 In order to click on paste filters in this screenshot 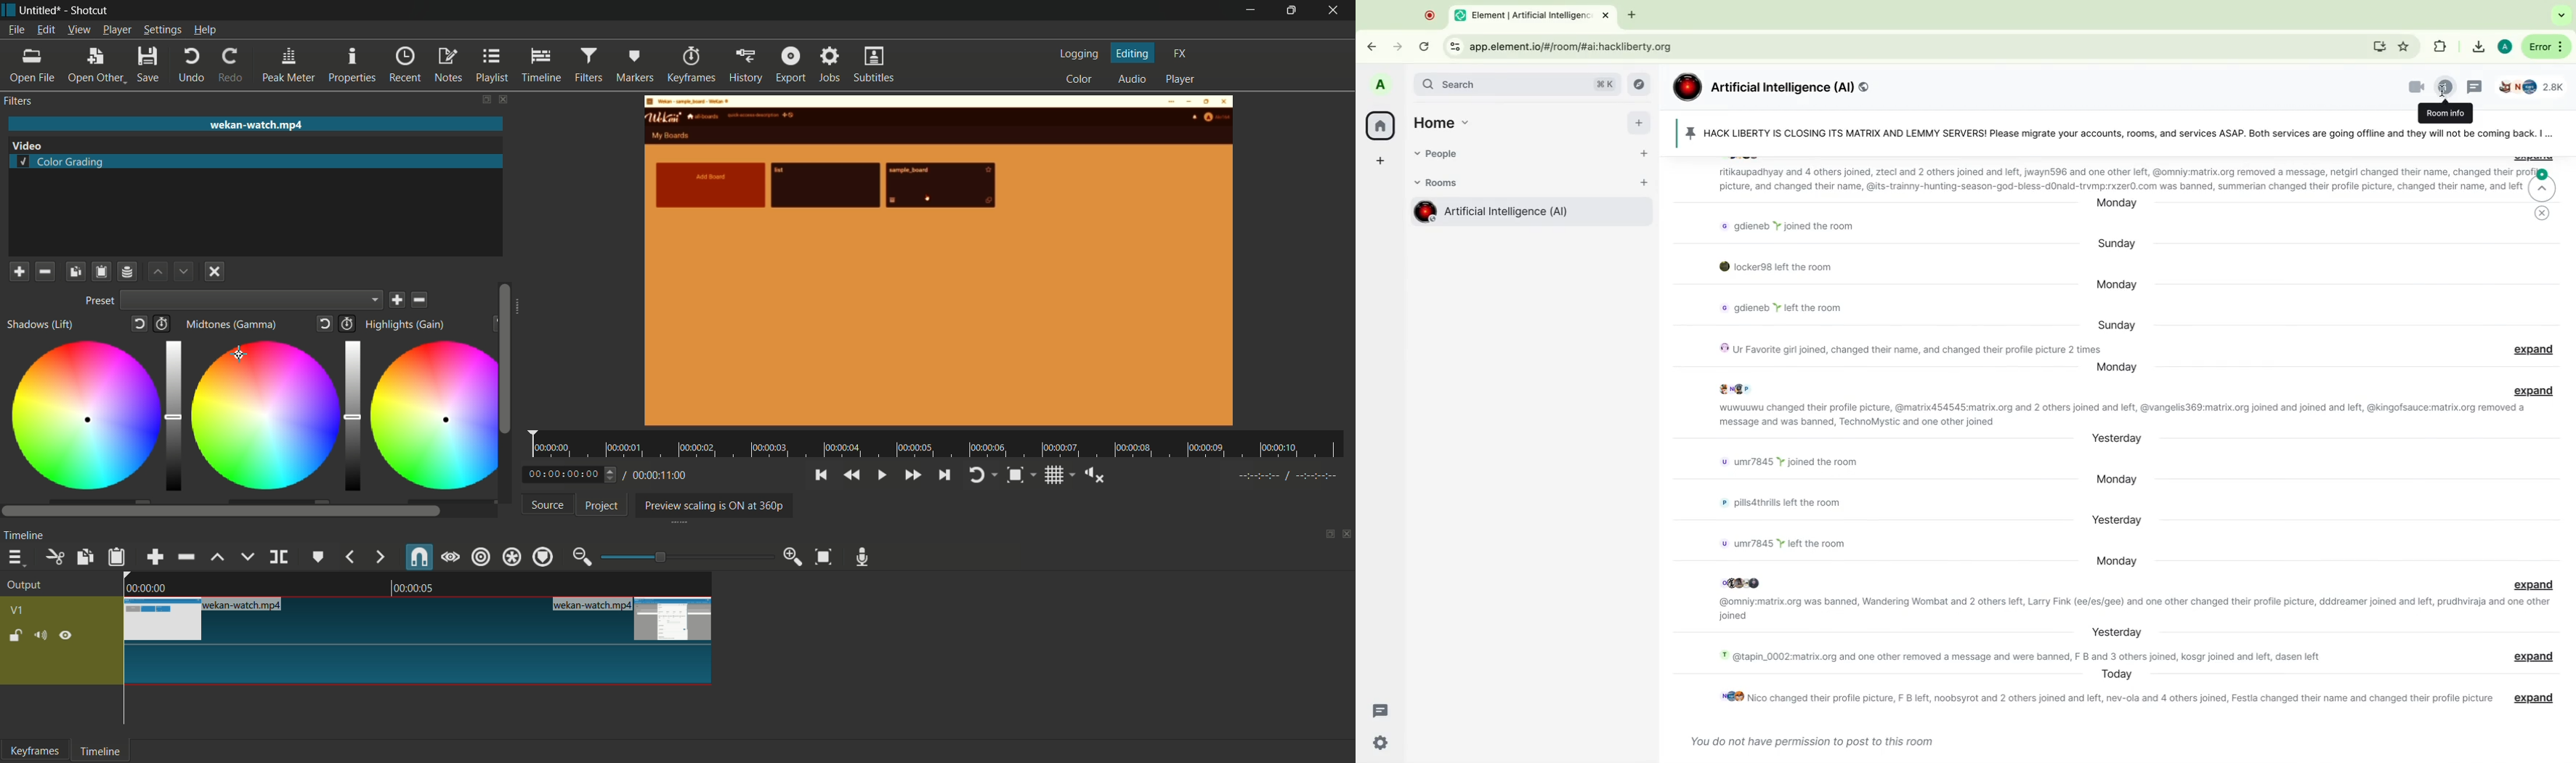, I will do `click(101, 273)`.